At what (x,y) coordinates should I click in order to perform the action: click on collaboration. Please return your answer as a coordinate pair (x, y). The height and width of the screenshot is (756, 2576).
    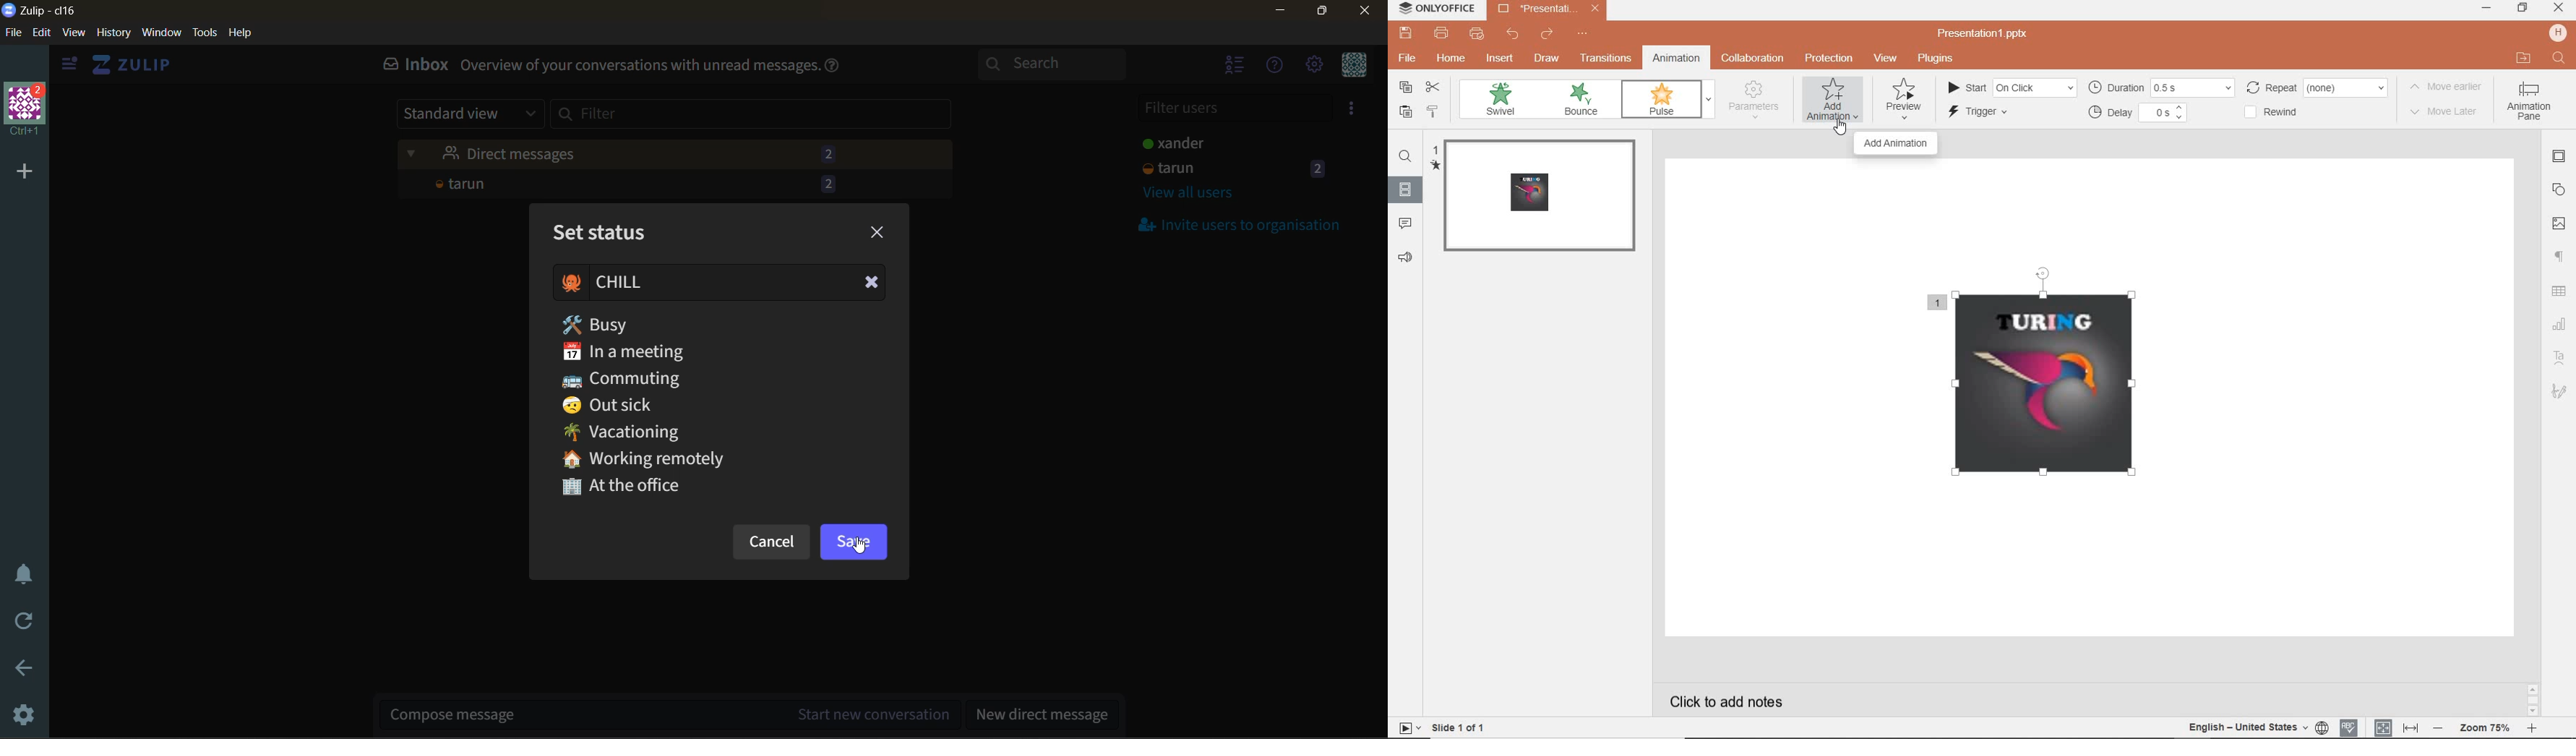
    Looking at the image, I should click on (1754, 59).